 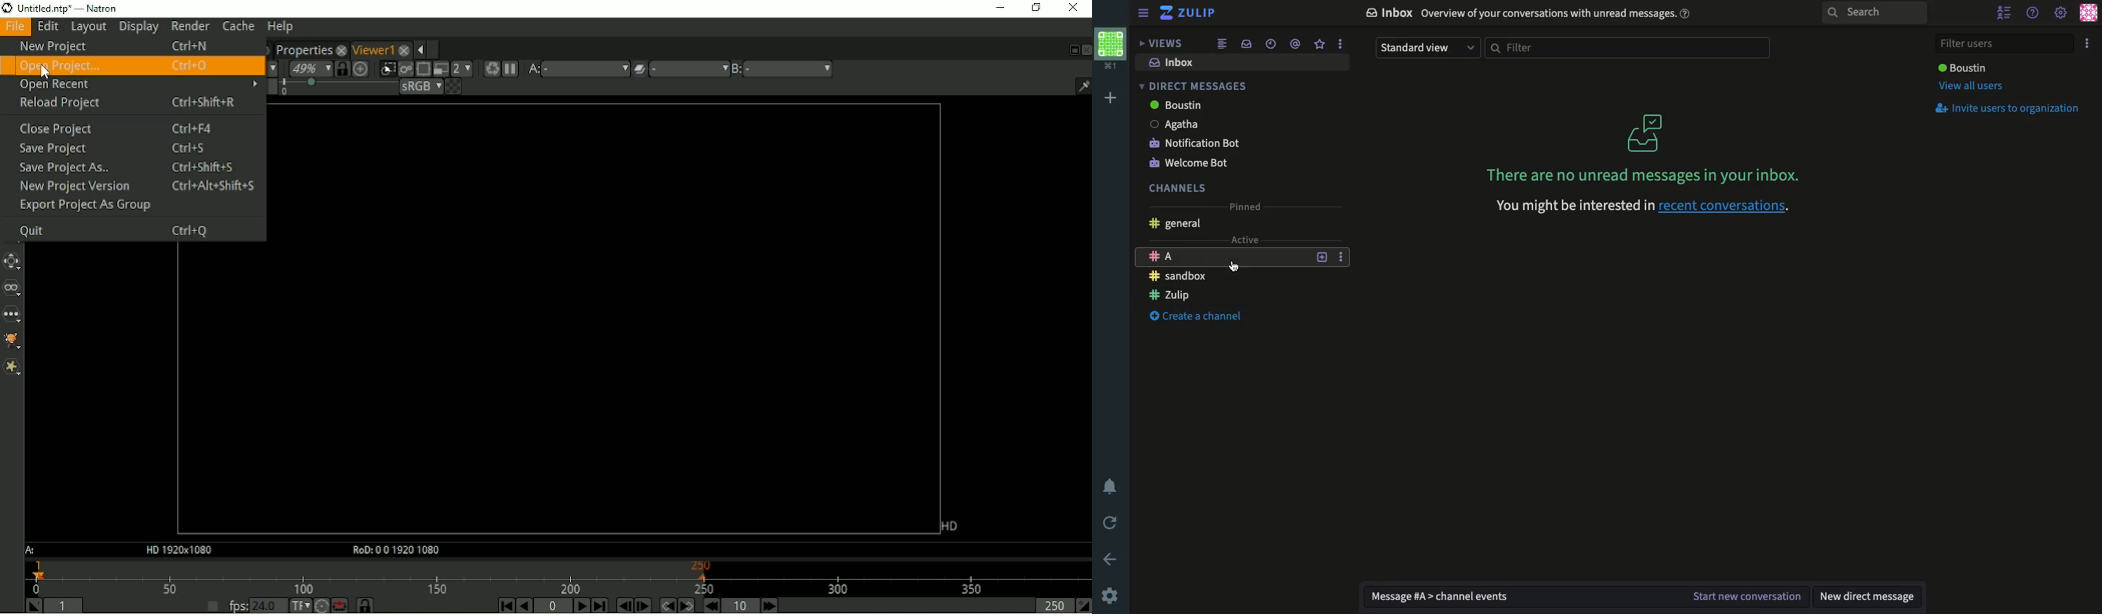 What do you see at coordinates (1296, 44) in the screenshot?
I see `Mention` at bounding box center [1296, 44].